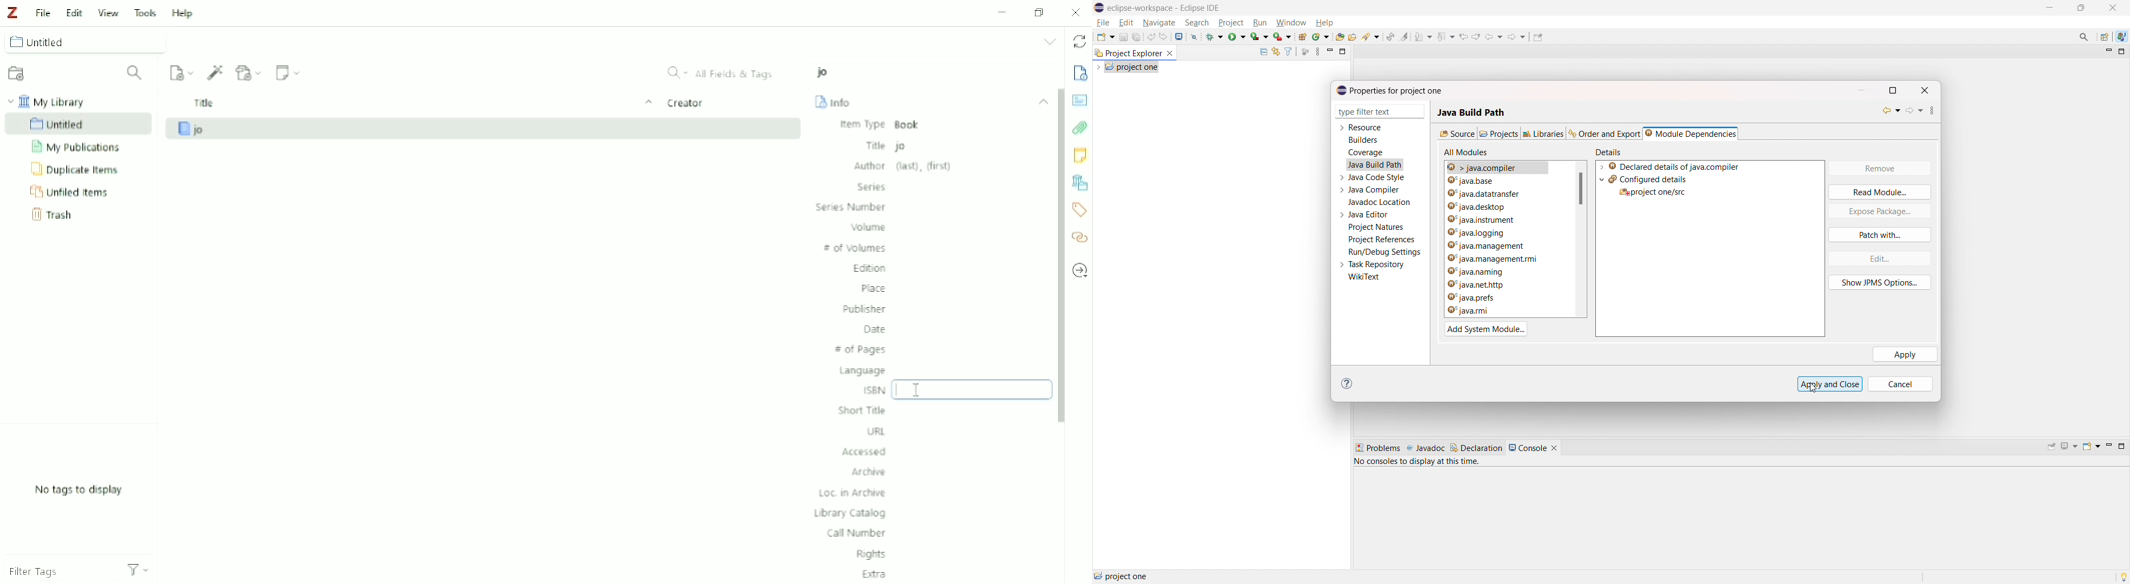  I want to click on scrollbar, so click(1581, 189).